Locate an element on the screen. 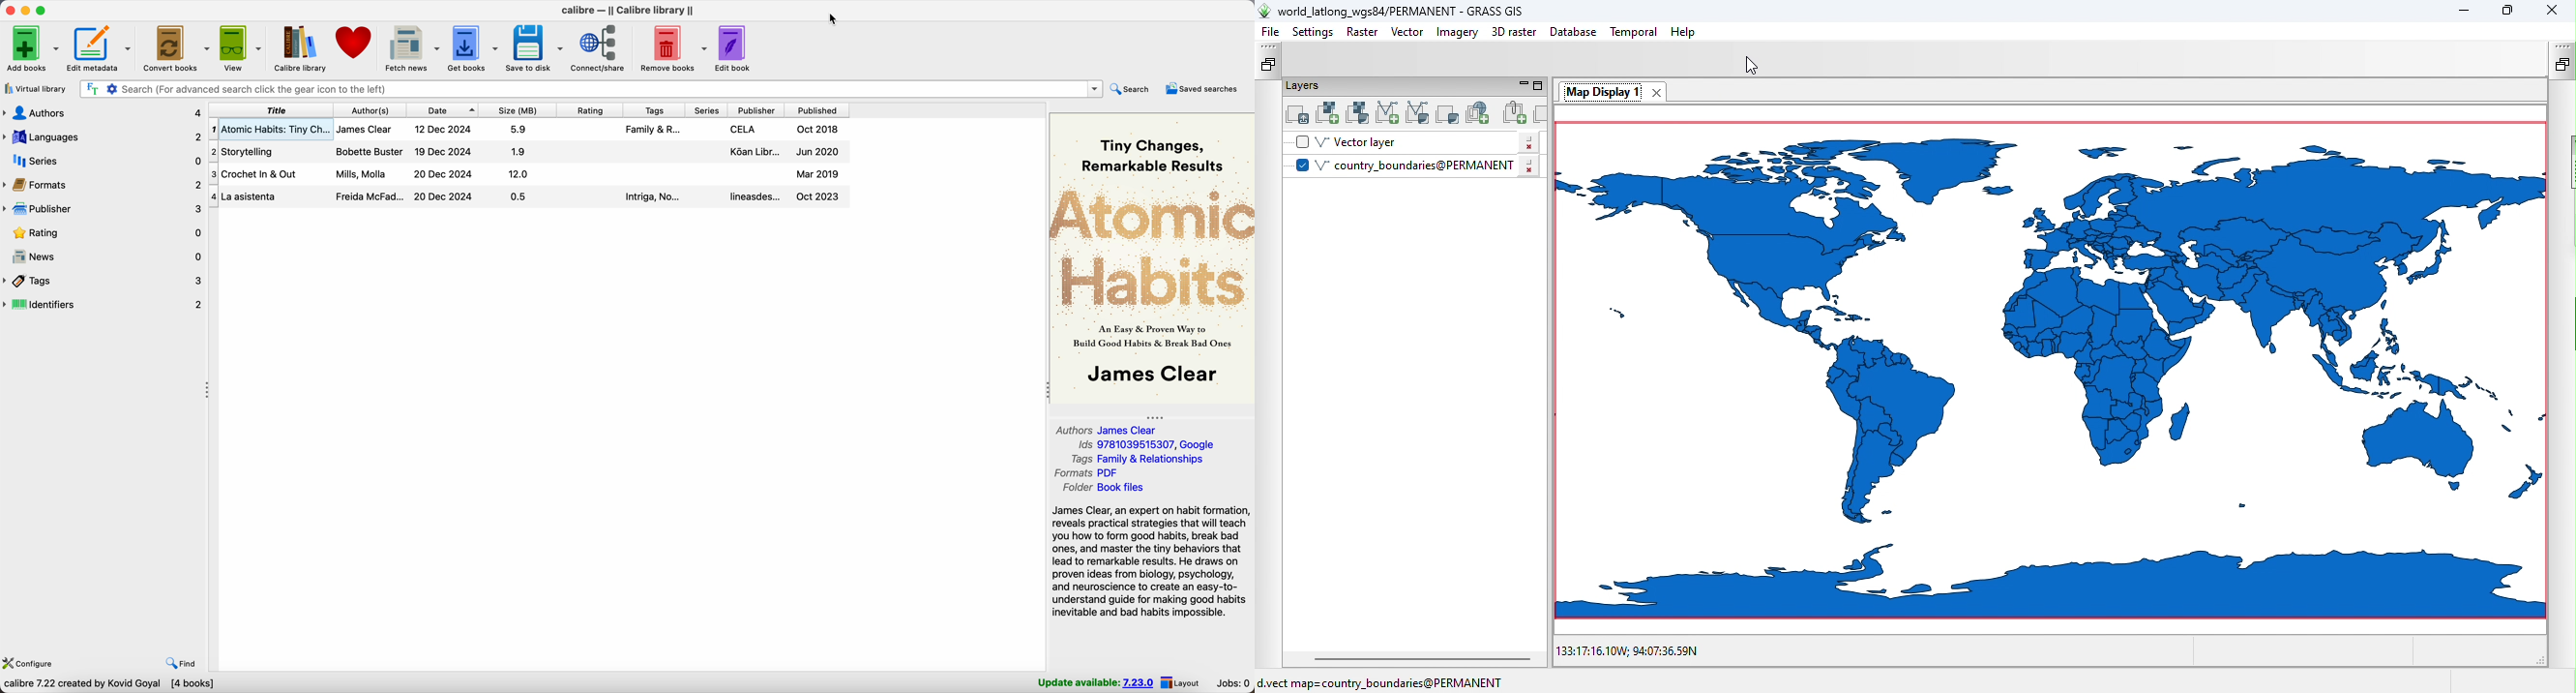 The height and width of the screenshot is (700, 2576). jobs: 0 is located at coordinates (1231, 682).